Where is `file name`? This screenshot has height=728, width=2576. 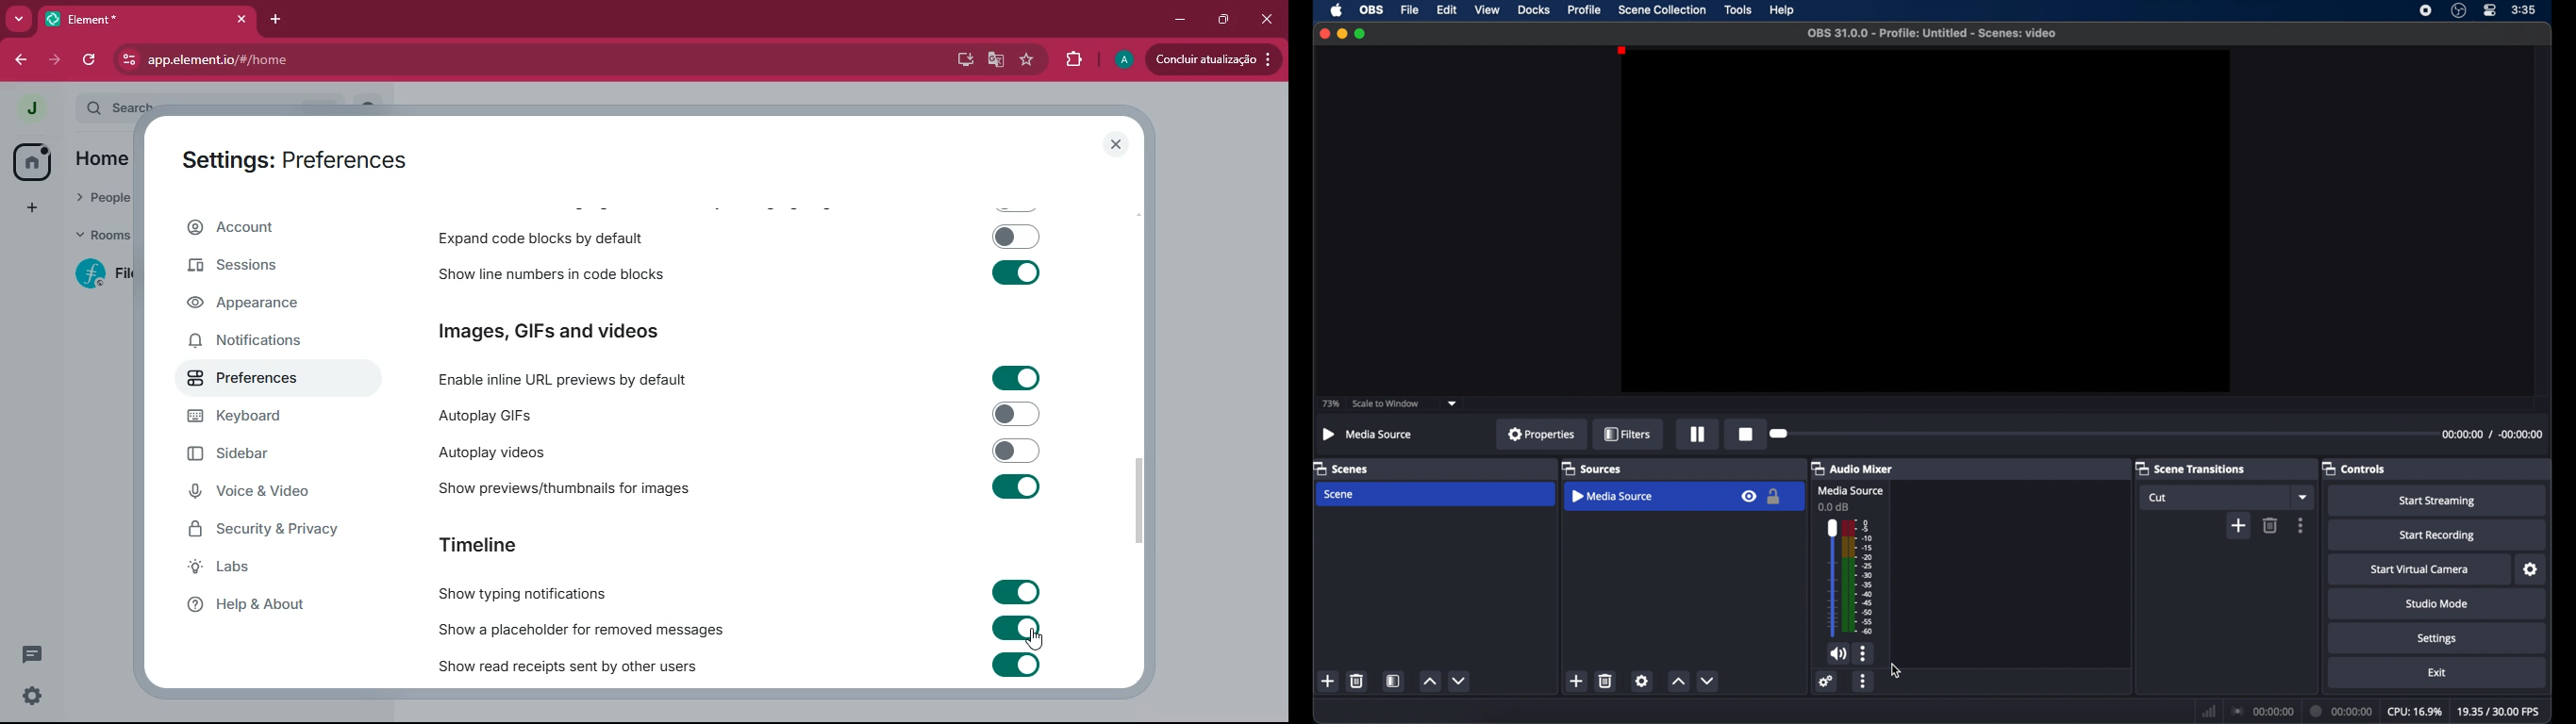
file name is located at coordinates (1932, 34).